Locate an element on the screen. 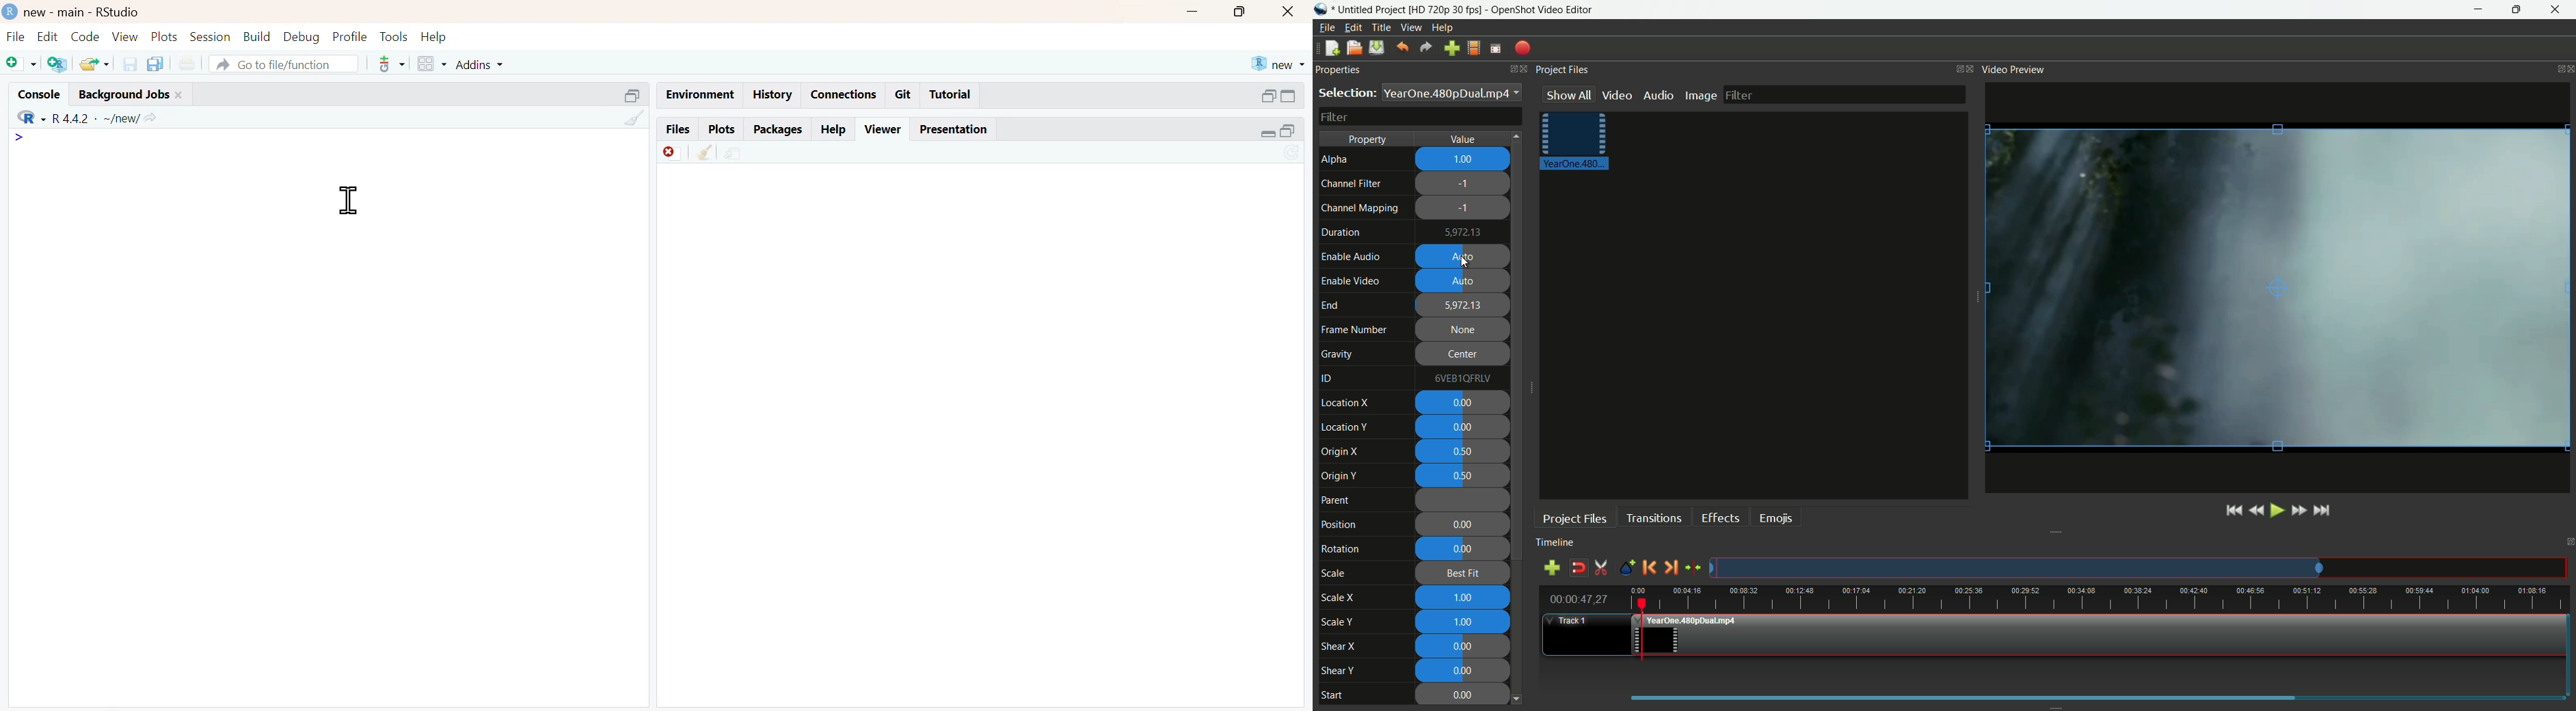 The height and width of the screenshot is (728, 2576). ® new + is located at coordinates (1280, 63).